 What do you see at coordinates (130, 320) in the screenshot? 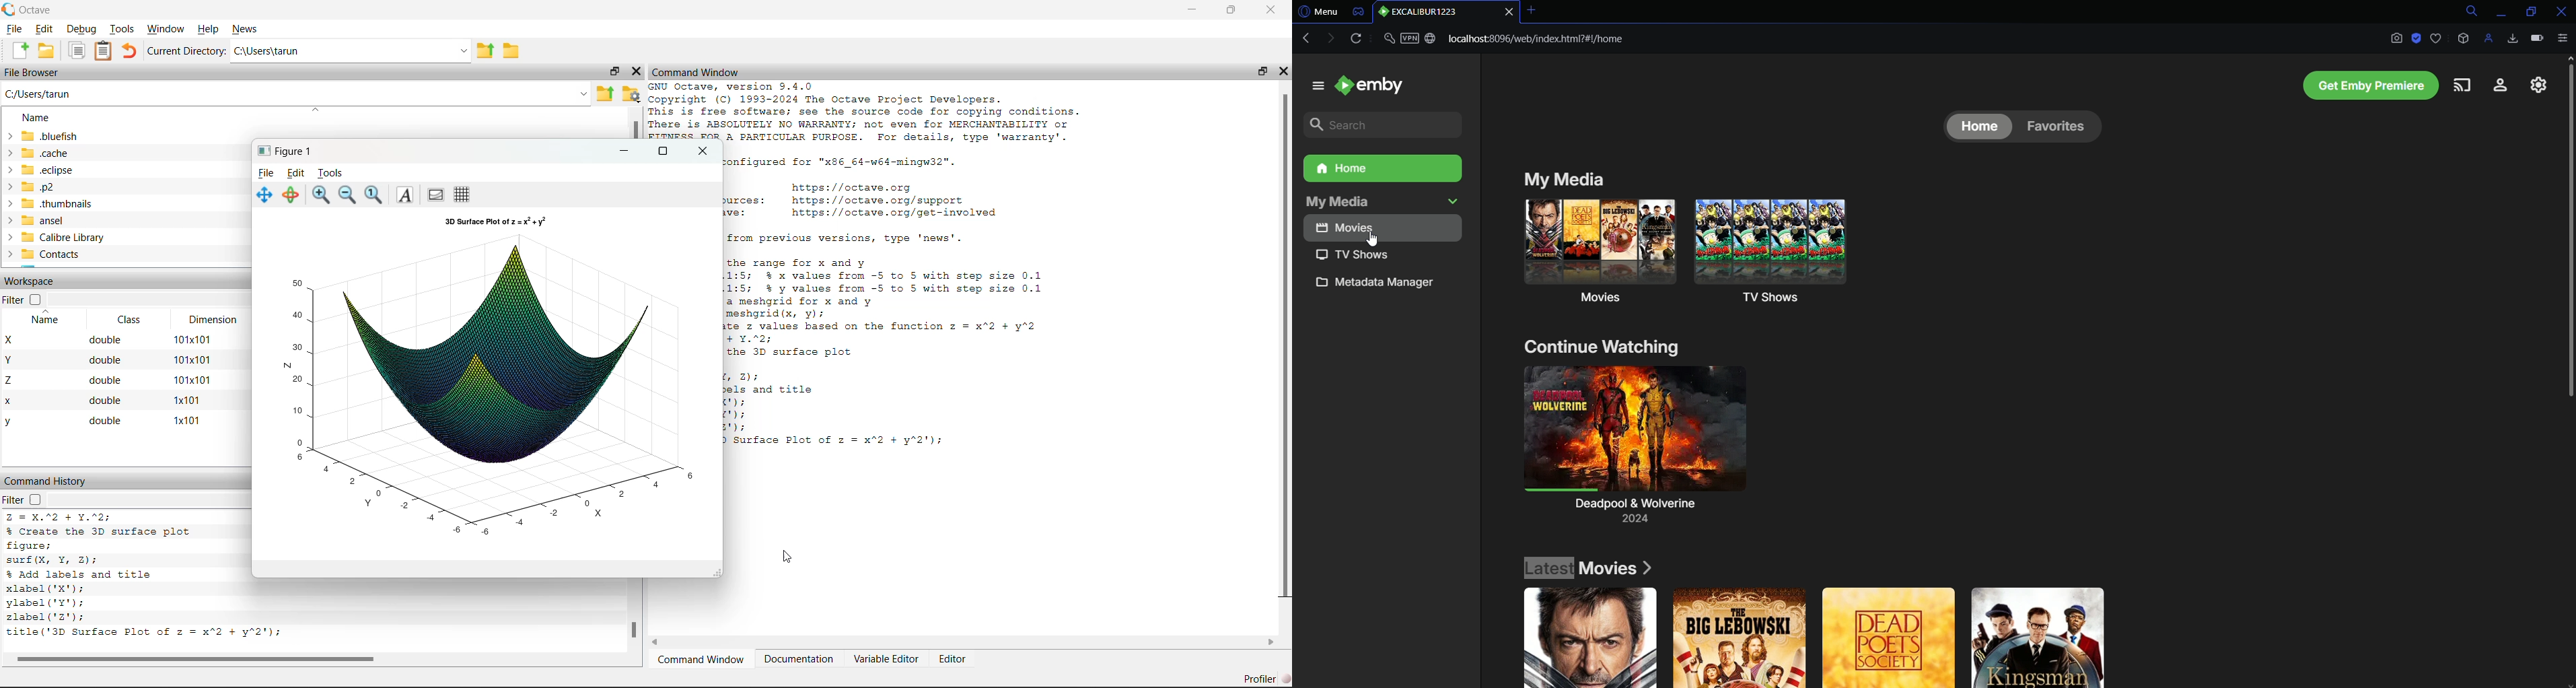
I see `Class` at bounding box center [130, 320].